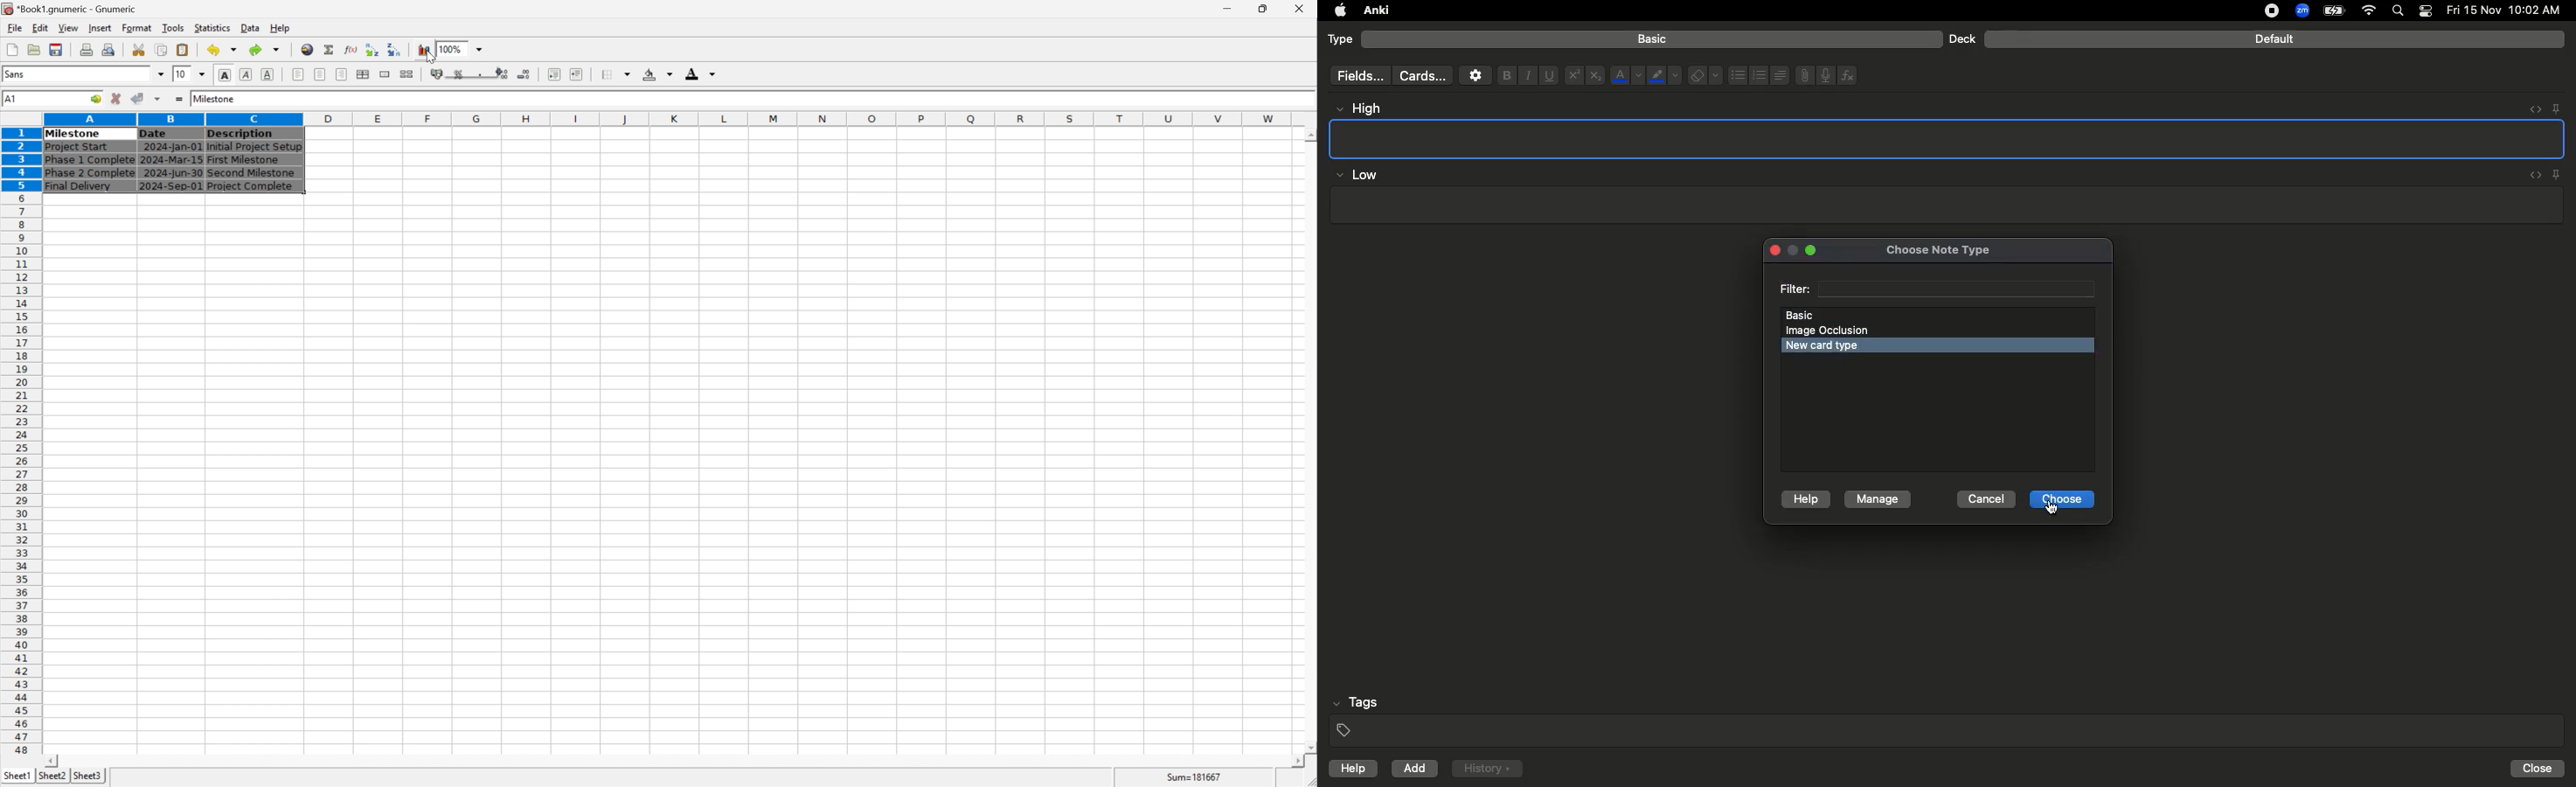 Image resolution: width=2576 pixels, height=812 pixels. What do you see at coordinates (1824, 73) in the screenshot?
I see `Voice recorder` at bounding box center [1824, 73].